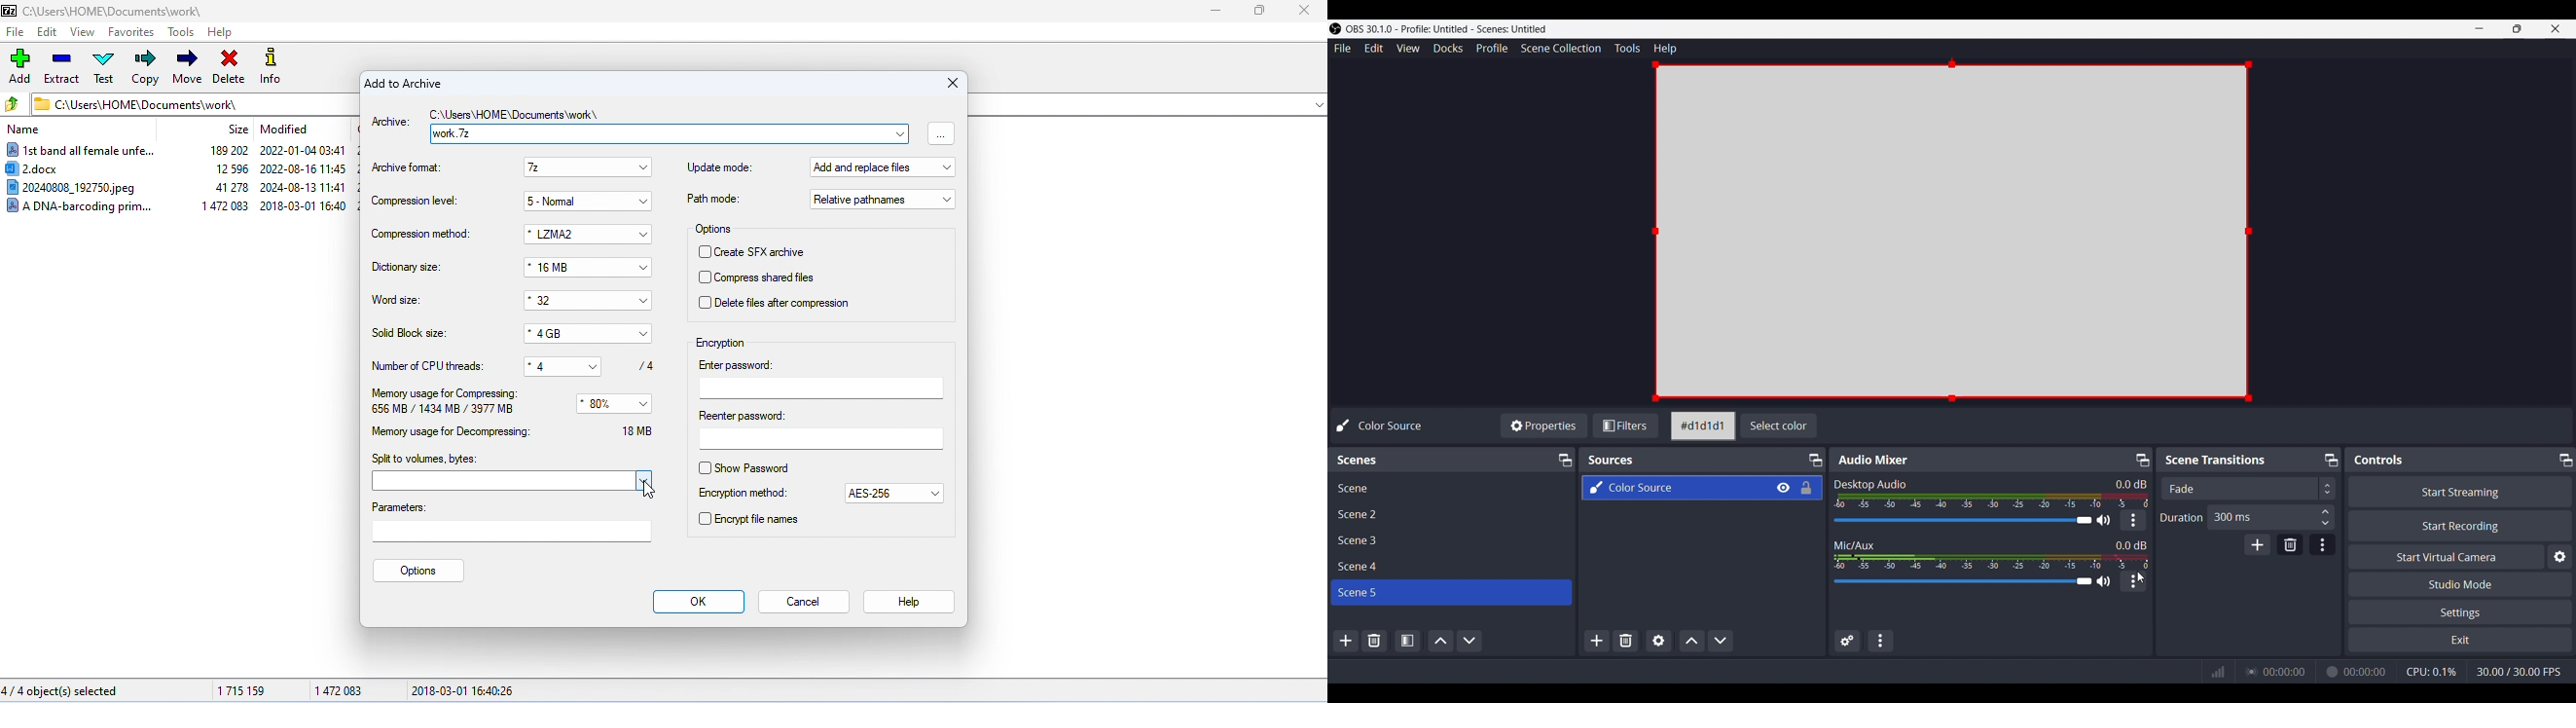  I want to click on Change canvas color, so click(1779, 426).